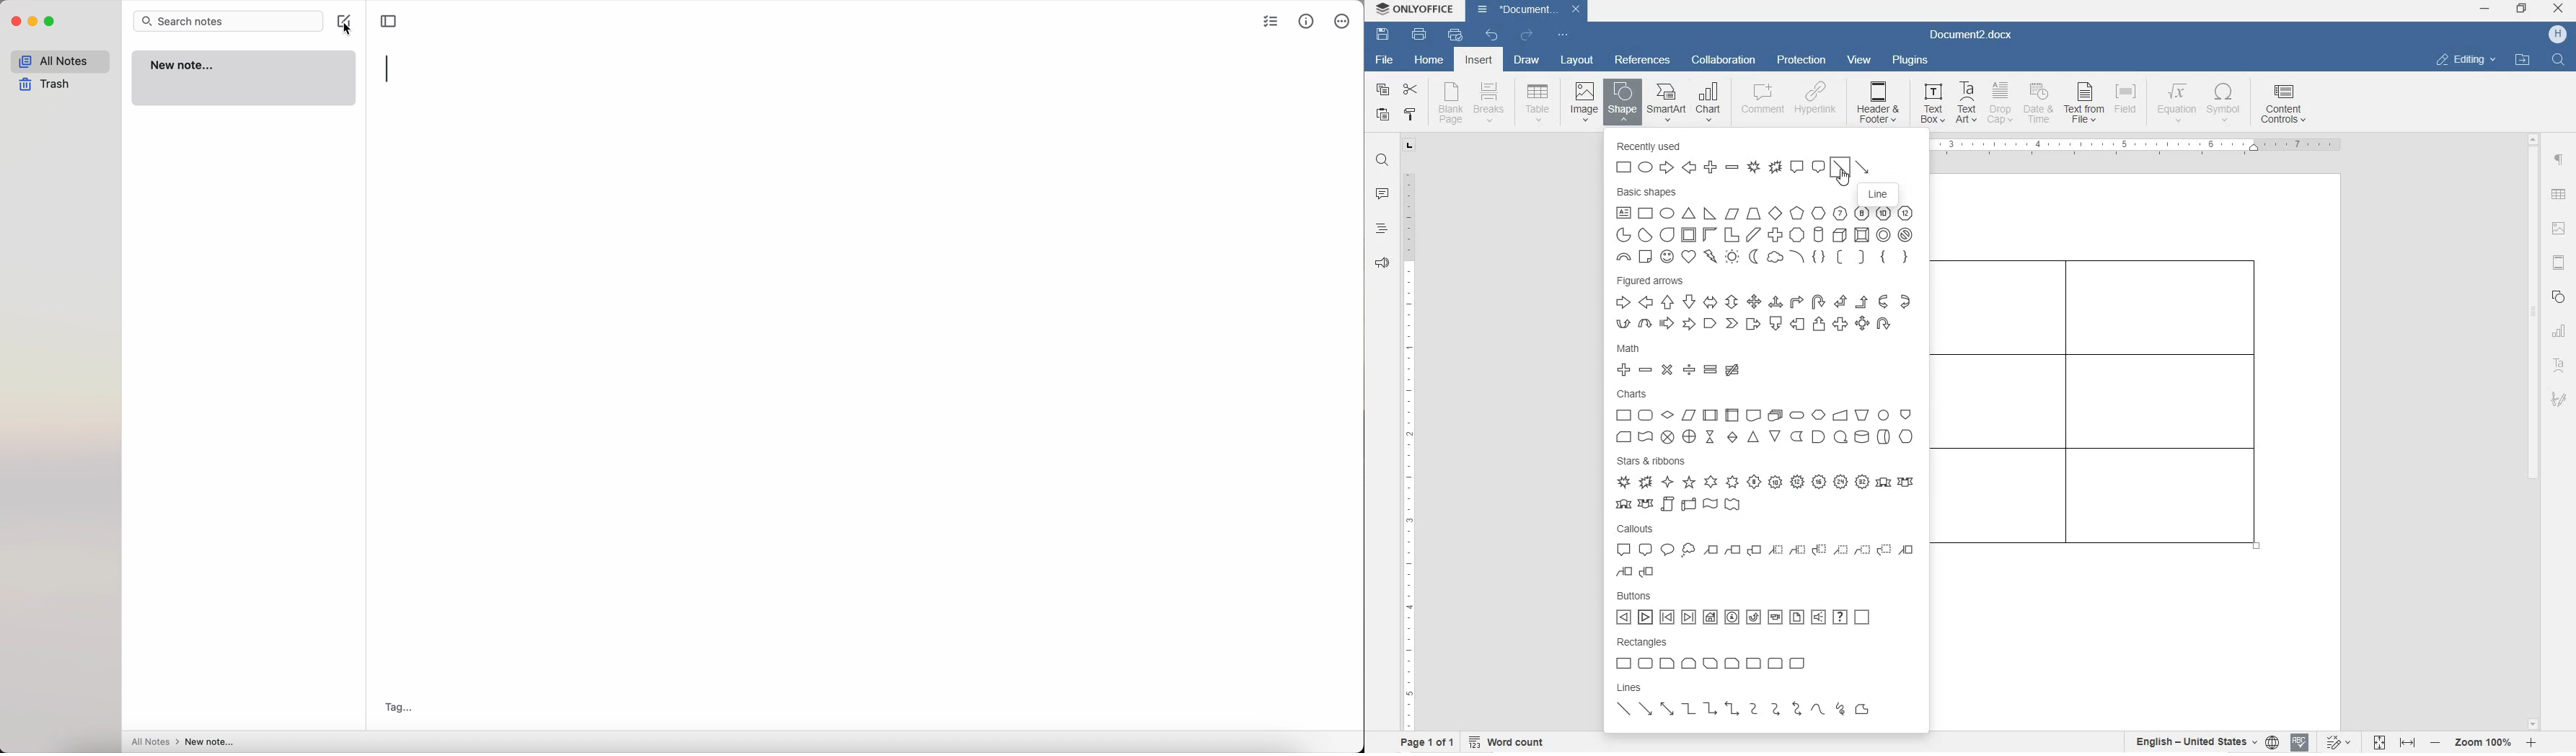 The image size is (2576, 756). Describe the element at coordinates (2001, 105) in the screenshot. I see `DROP CAP` at that location.